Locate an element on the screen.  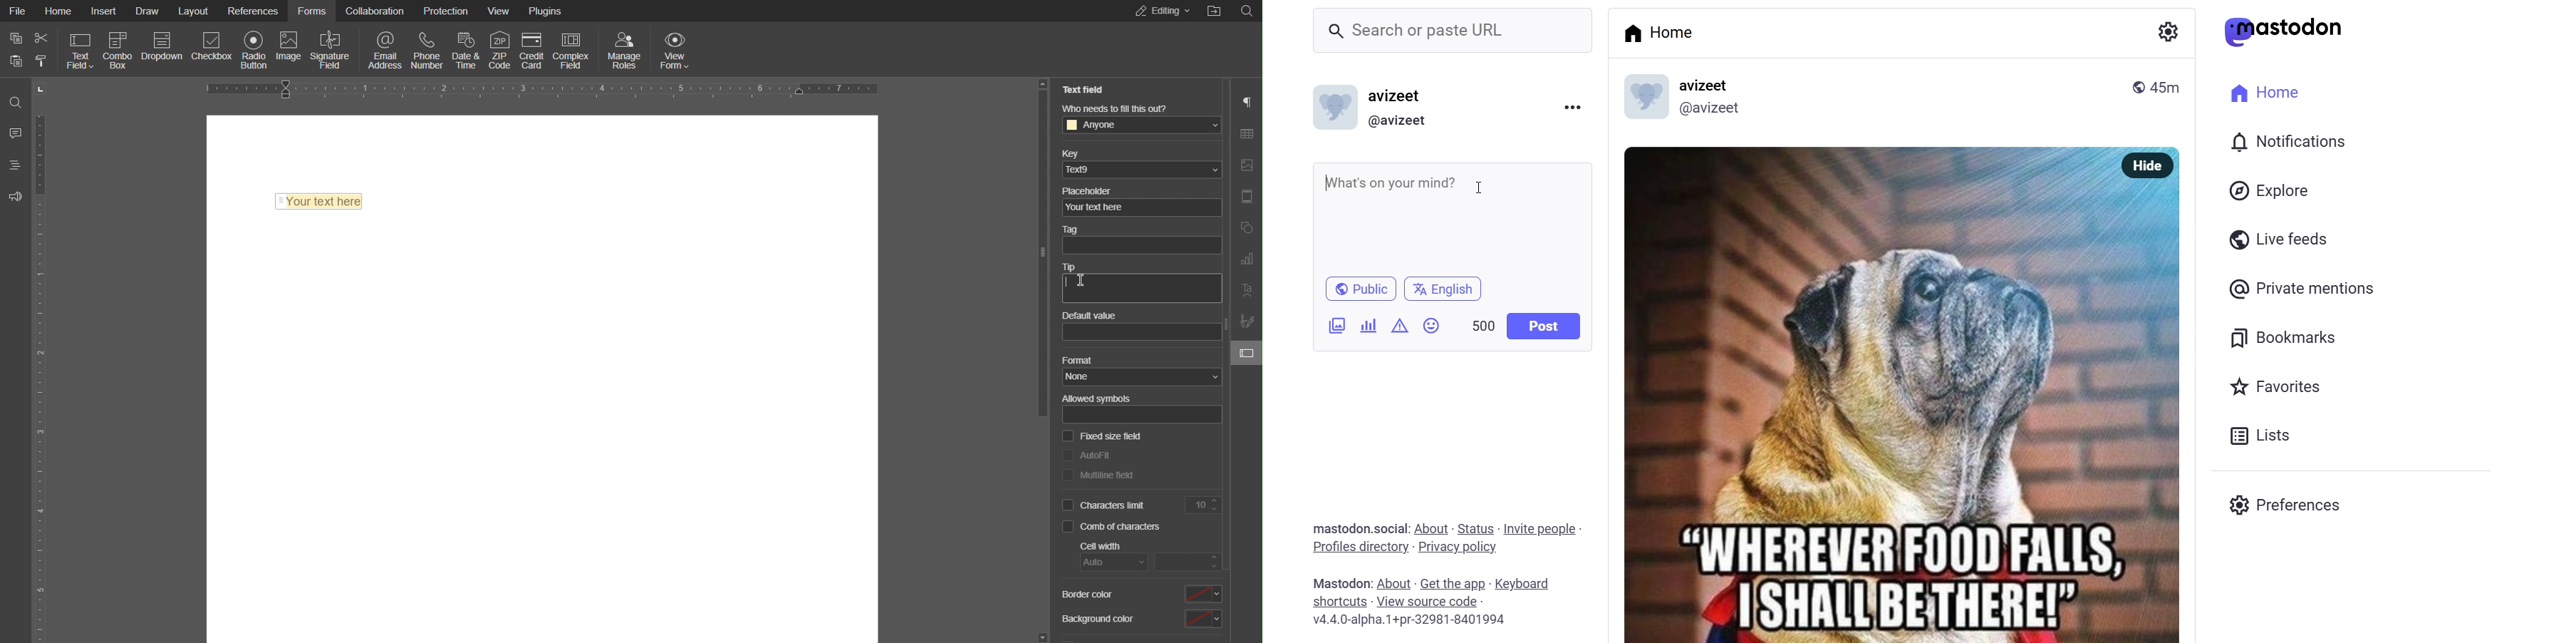
Radio Button is located at coordinates (255, 49).